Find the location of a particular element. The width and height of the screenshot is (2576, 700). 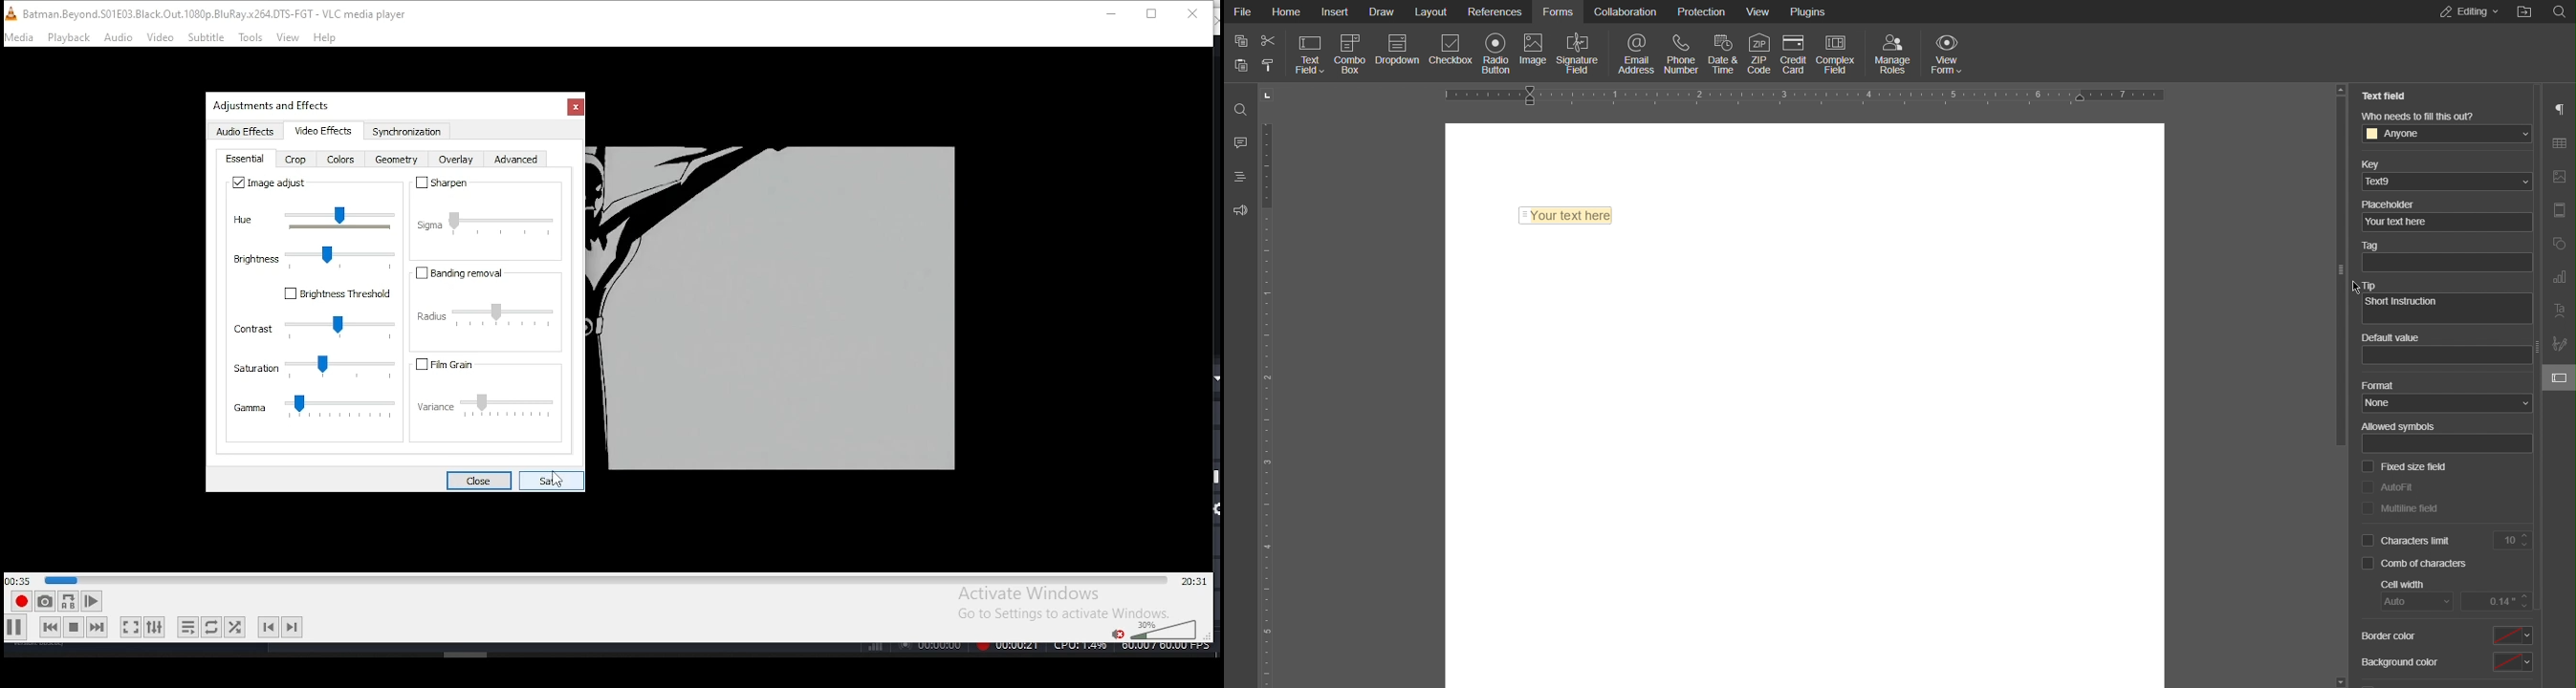

image adjust on/off is located at coordinates (272, 183).